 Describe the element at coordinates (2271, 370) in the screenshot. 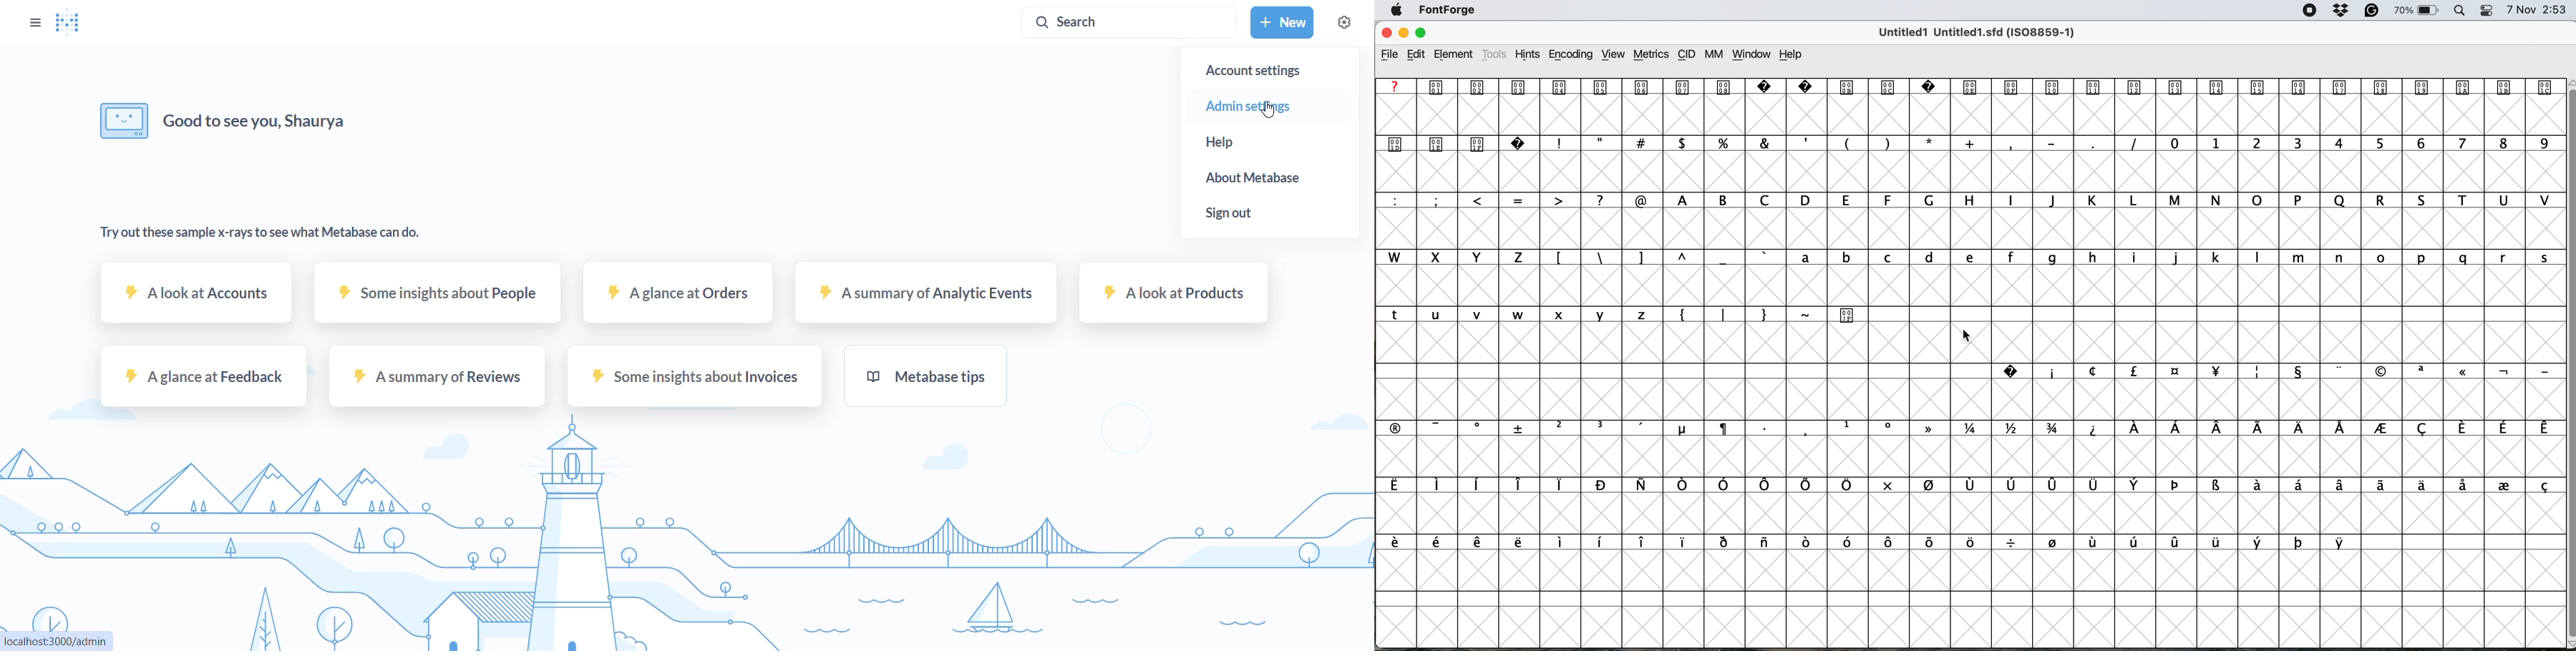

I see `special characters` at that location.